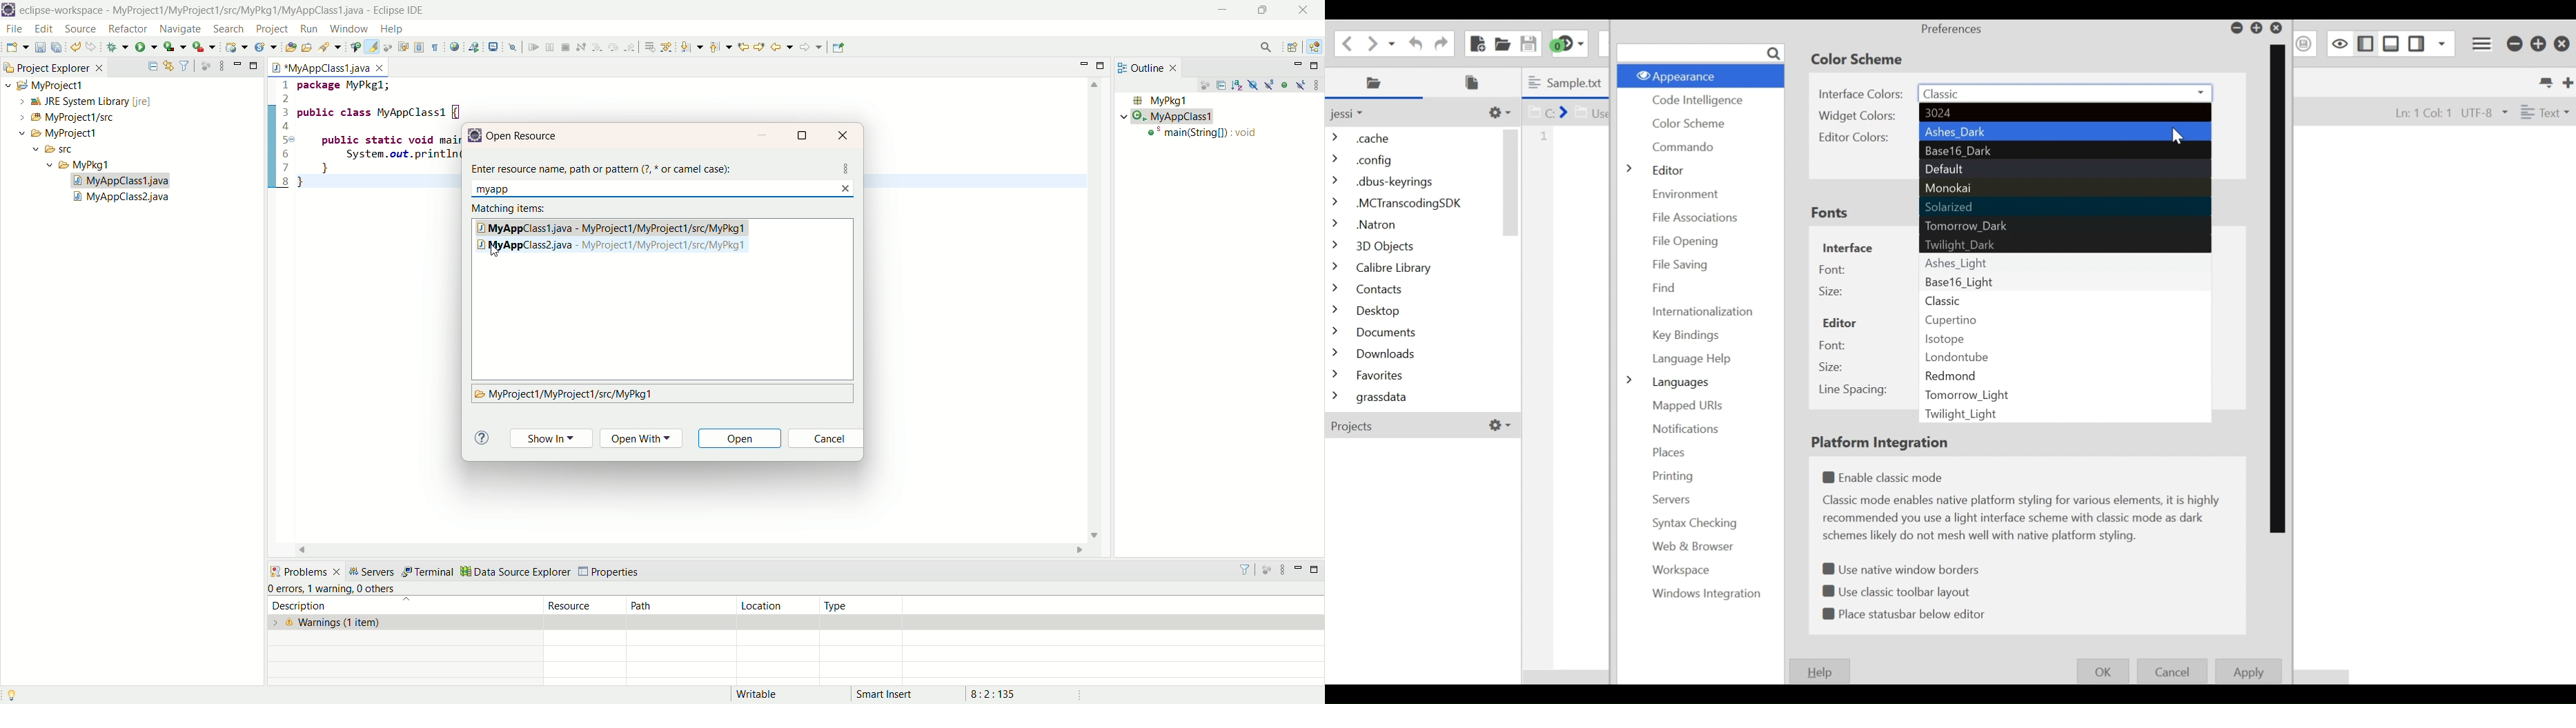 This screenshot has height=728, width=2576. Describe the element at coordinates (1699, 75) in the screenshot. I see `Appearance` at that location.